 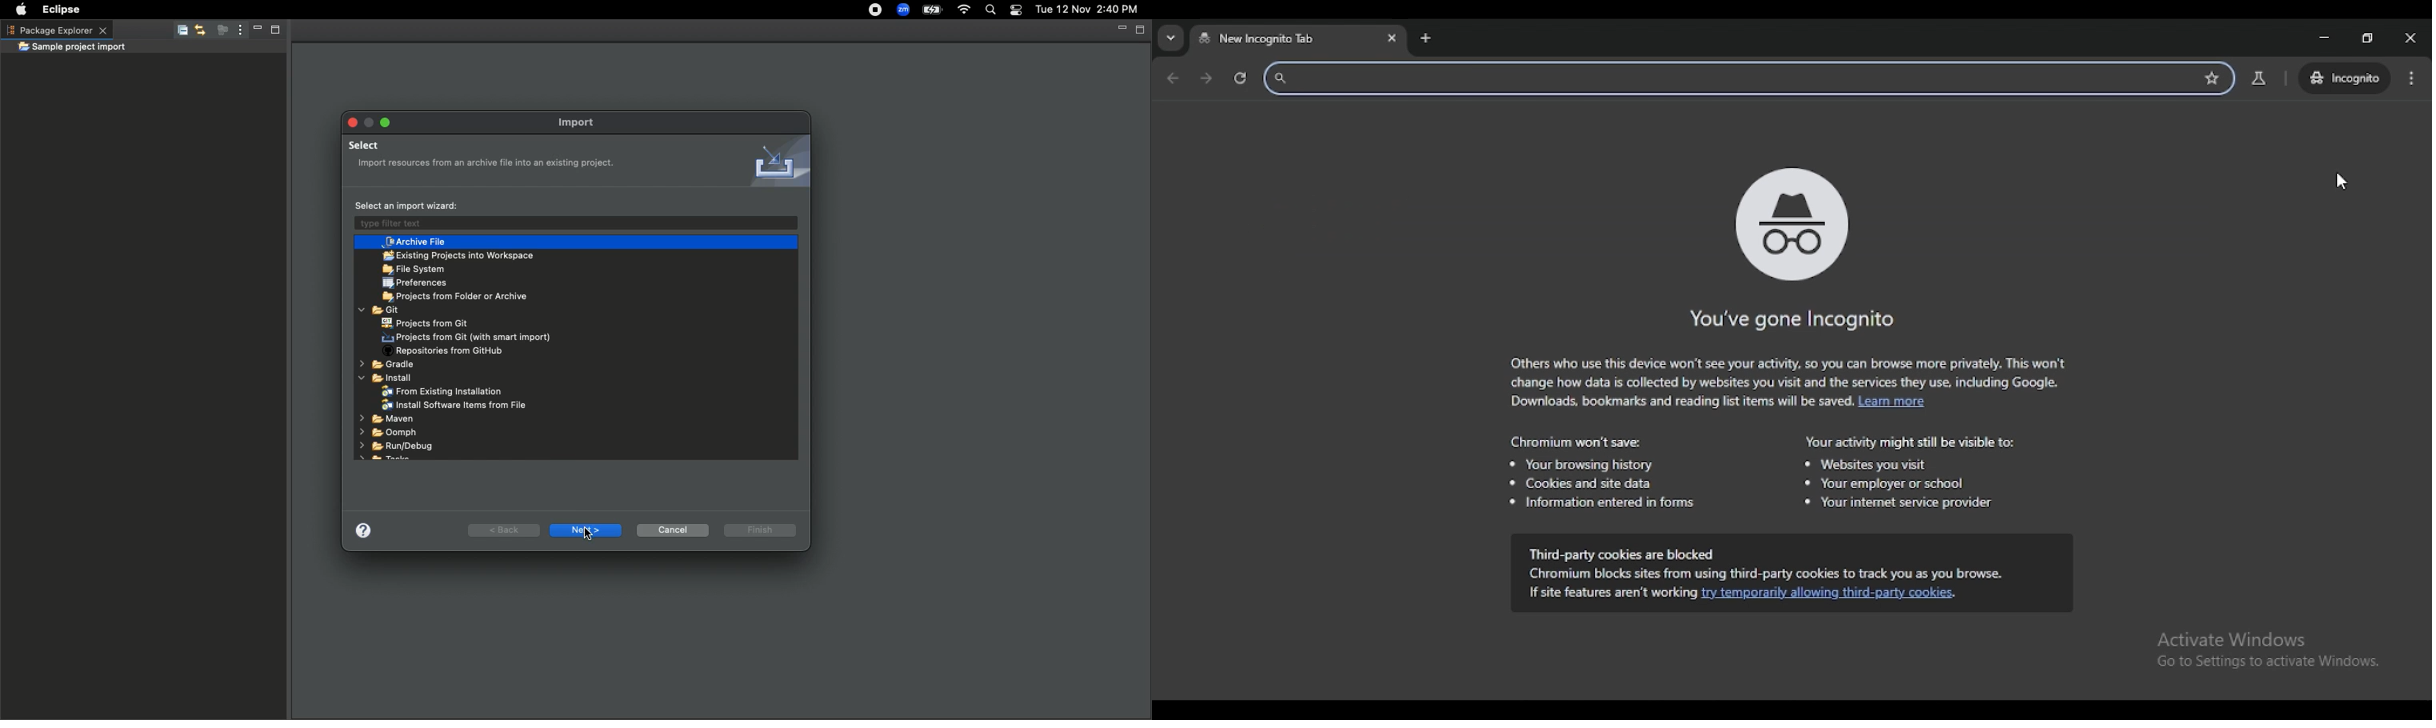 I want to click on Cursor, so click(x=590, y=536).